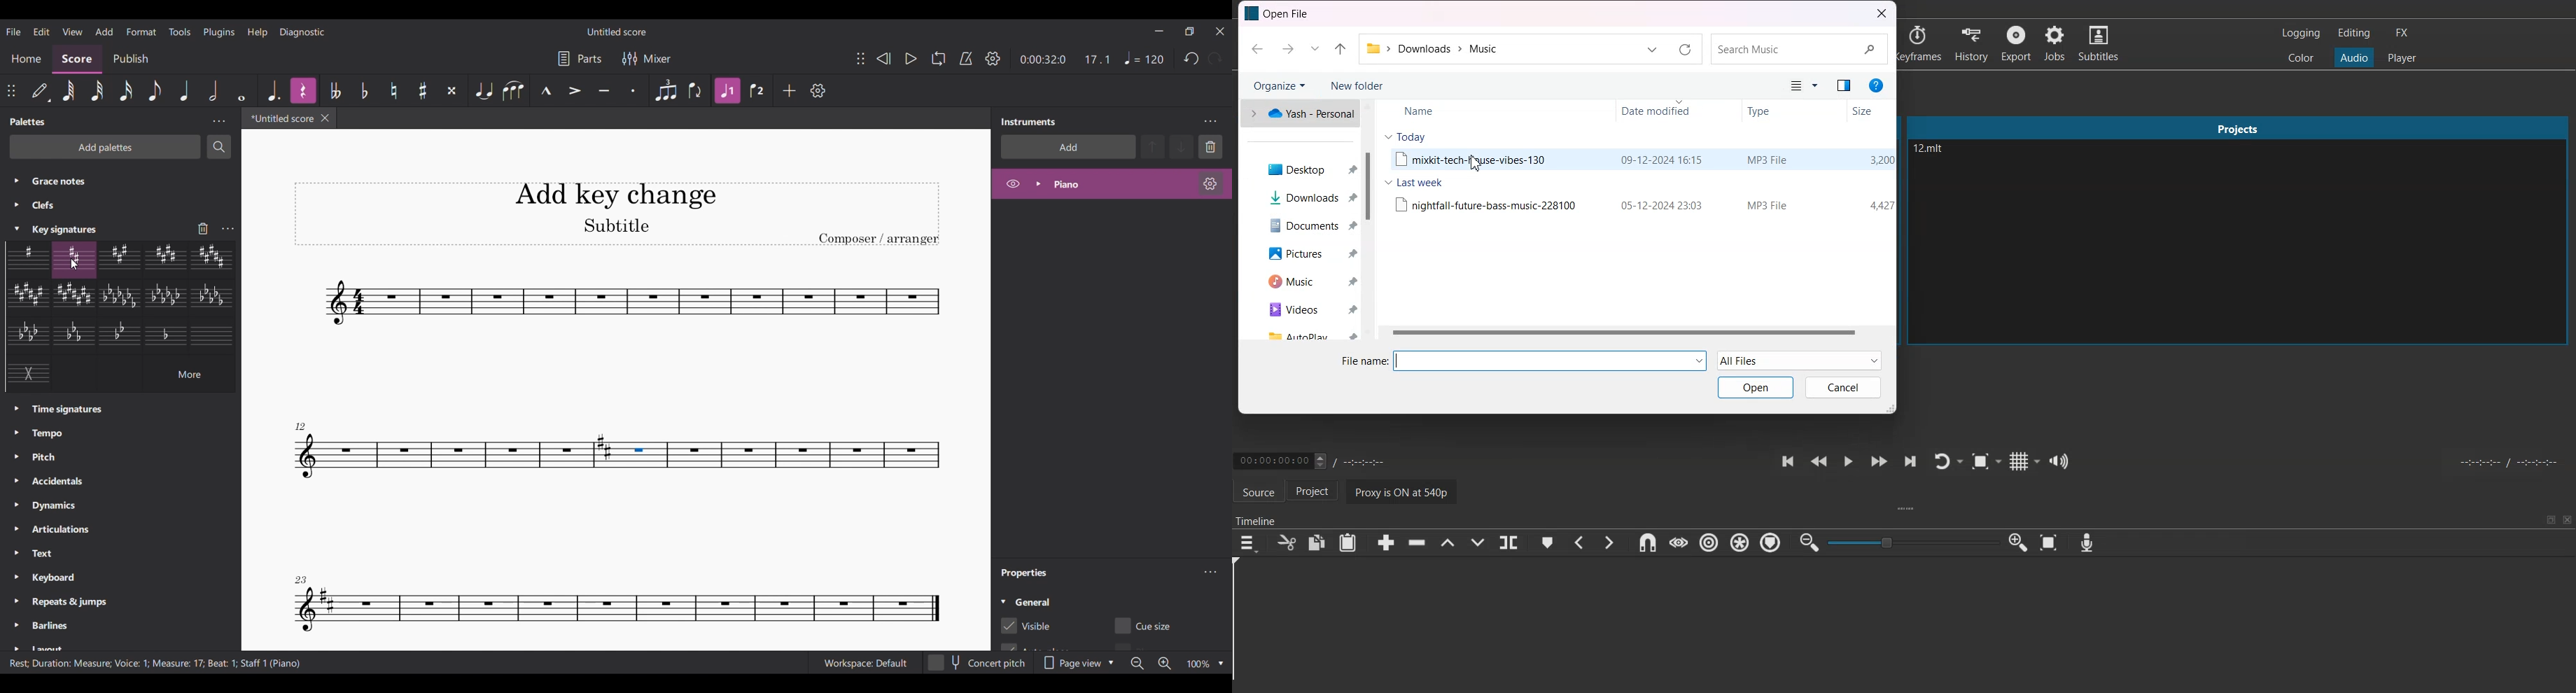  I want to click on Split on playhead, so click(1509, 542).